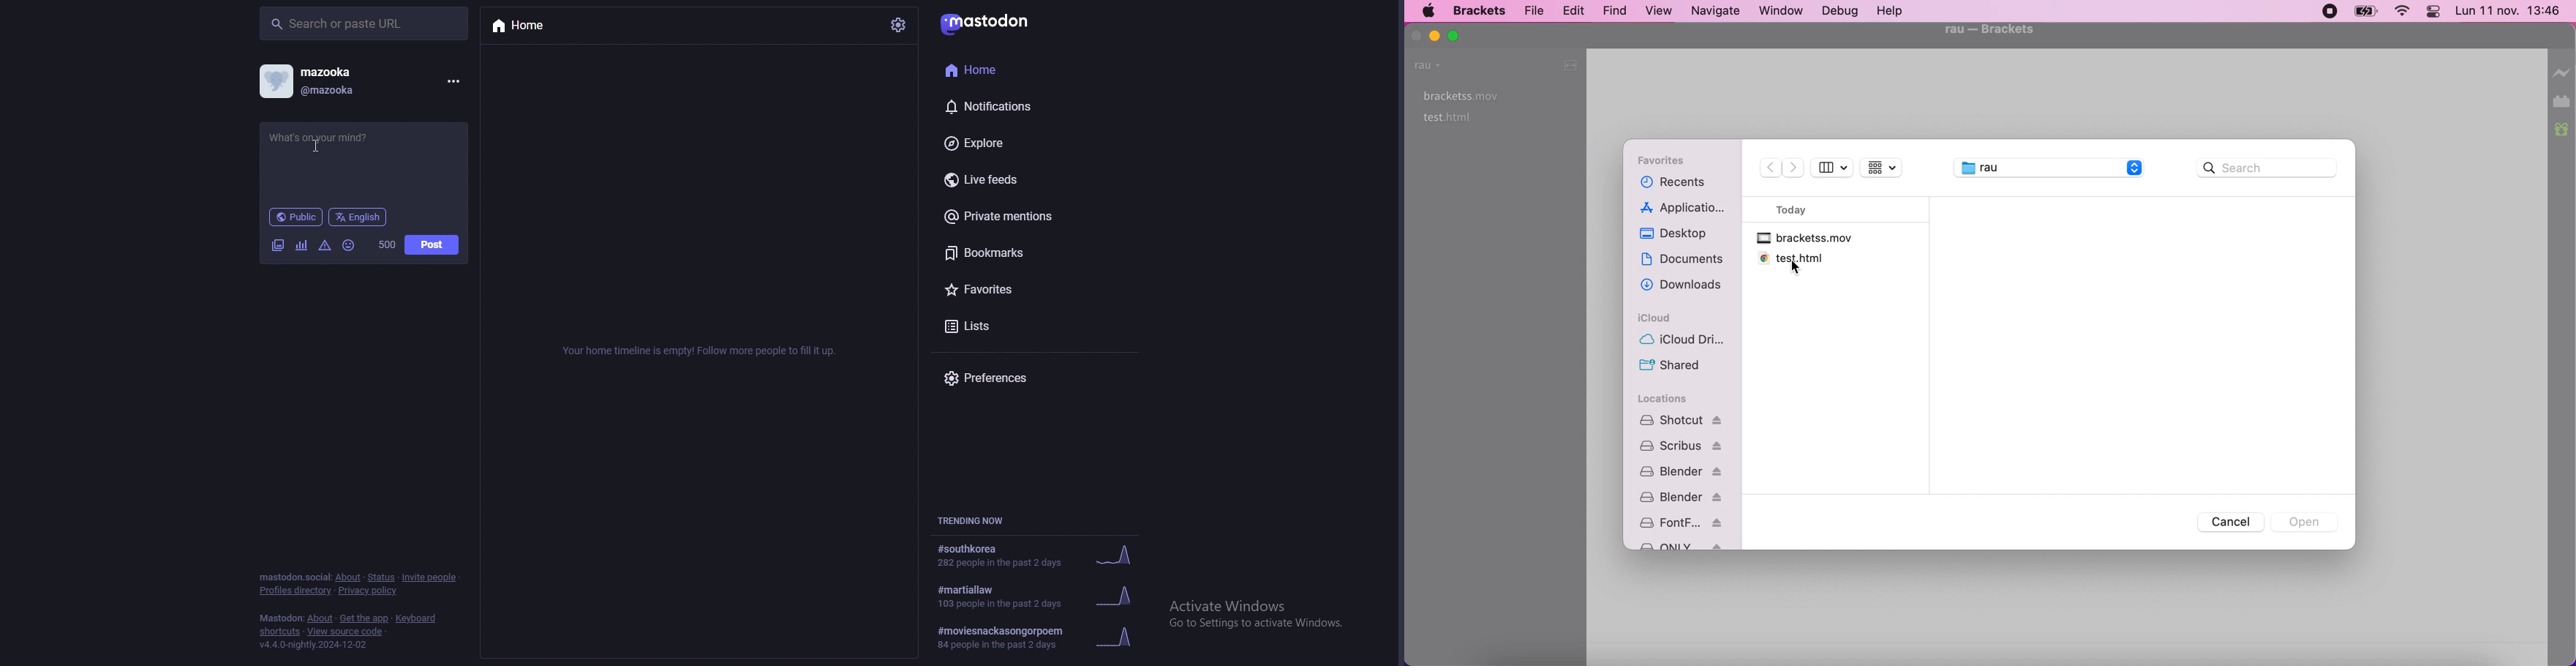 Image resolution: width=2576 pixels, height=672 pixels. I want to click on privacy policy, so click(370, 591).